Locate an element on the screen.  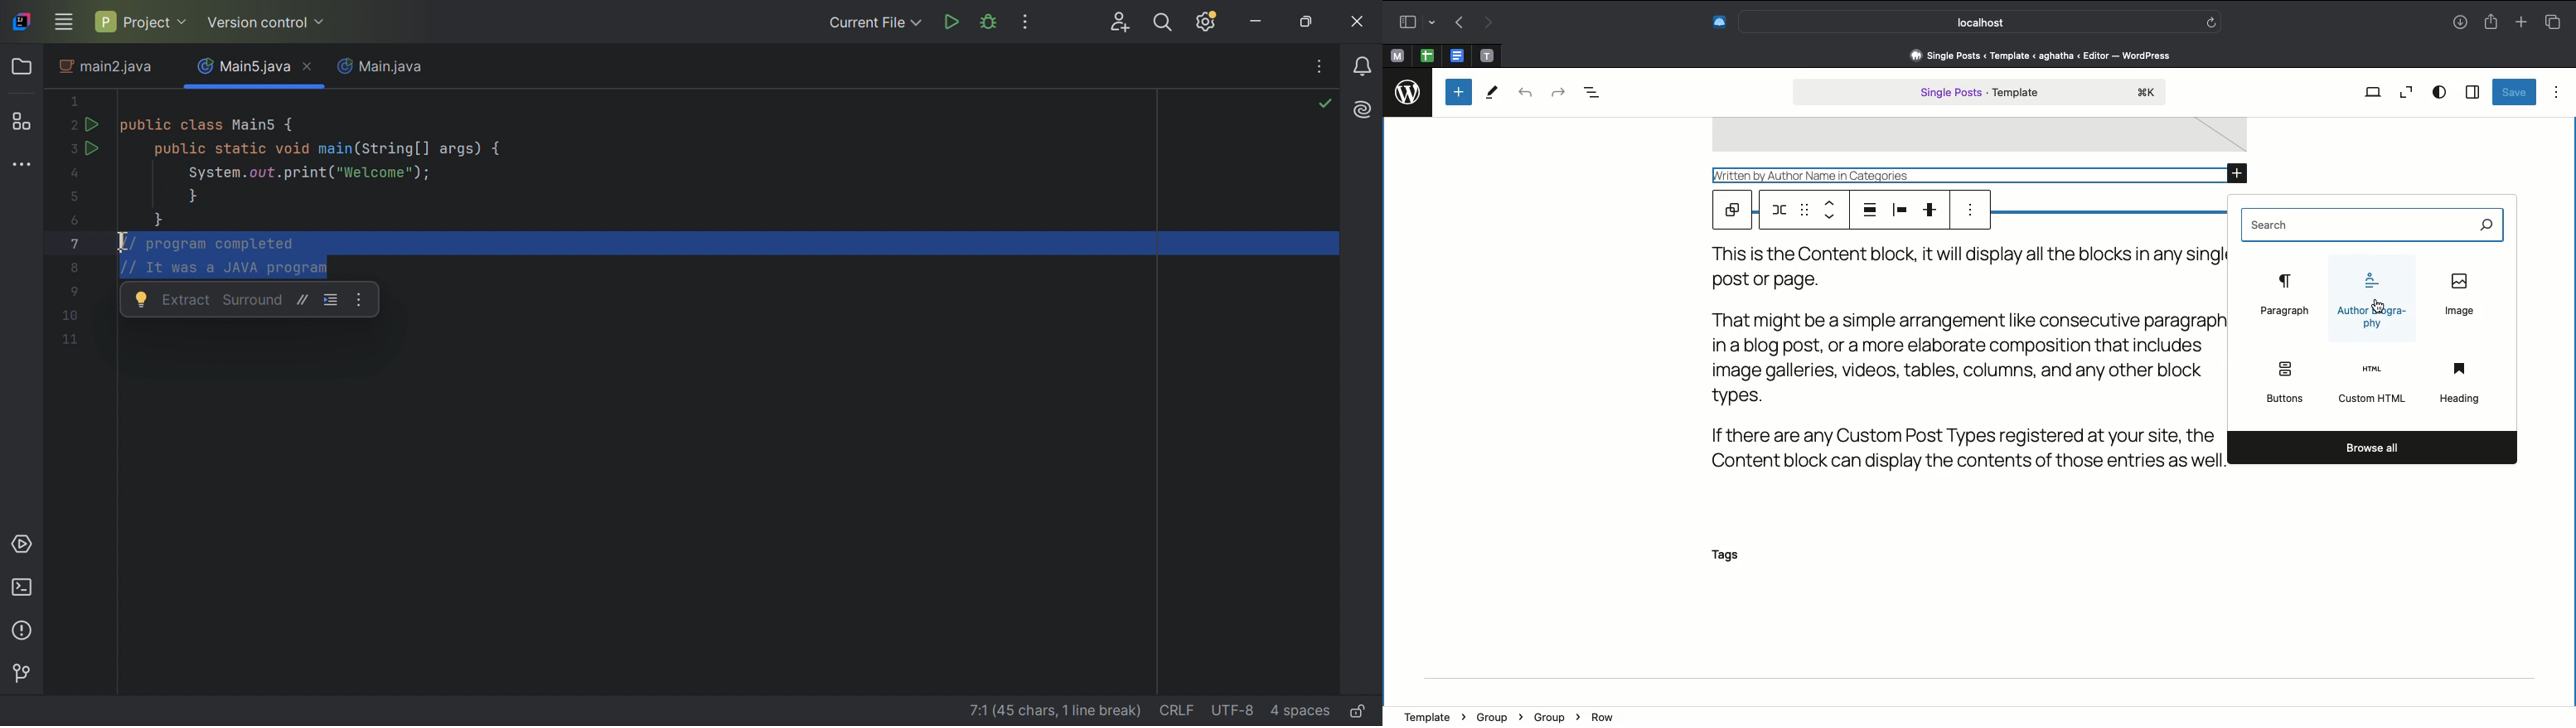
New tab is located at coordinates (2521, 23).